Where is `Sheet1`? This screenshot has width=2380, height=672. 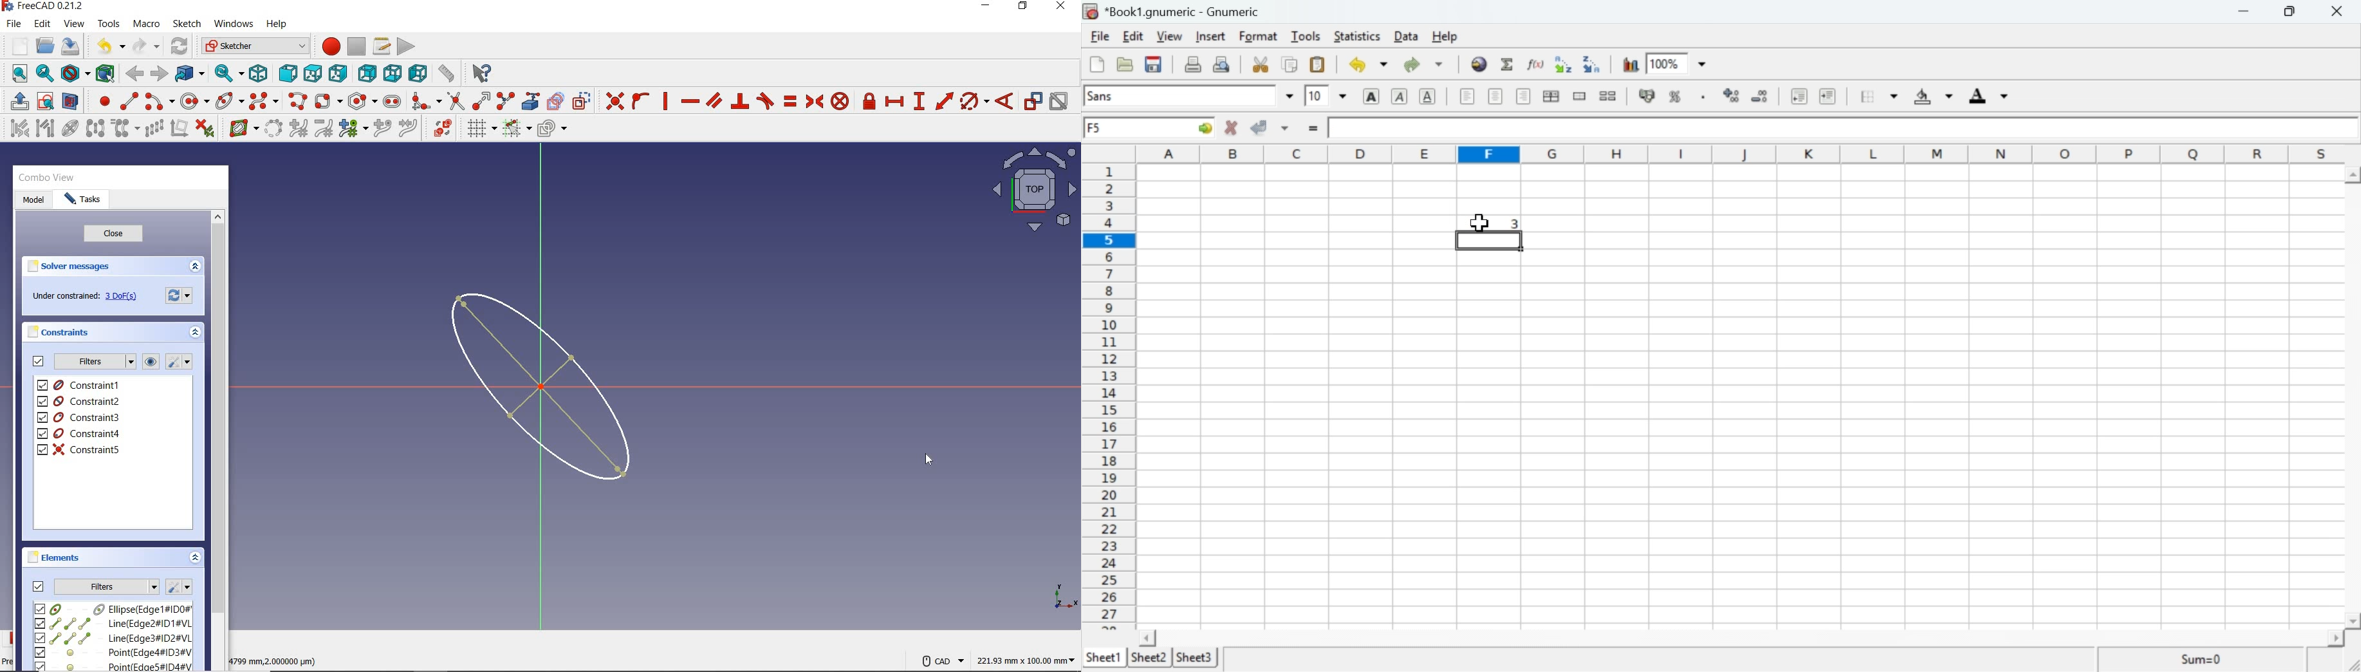 Sheet1 is located at coordinates (1104, 652).